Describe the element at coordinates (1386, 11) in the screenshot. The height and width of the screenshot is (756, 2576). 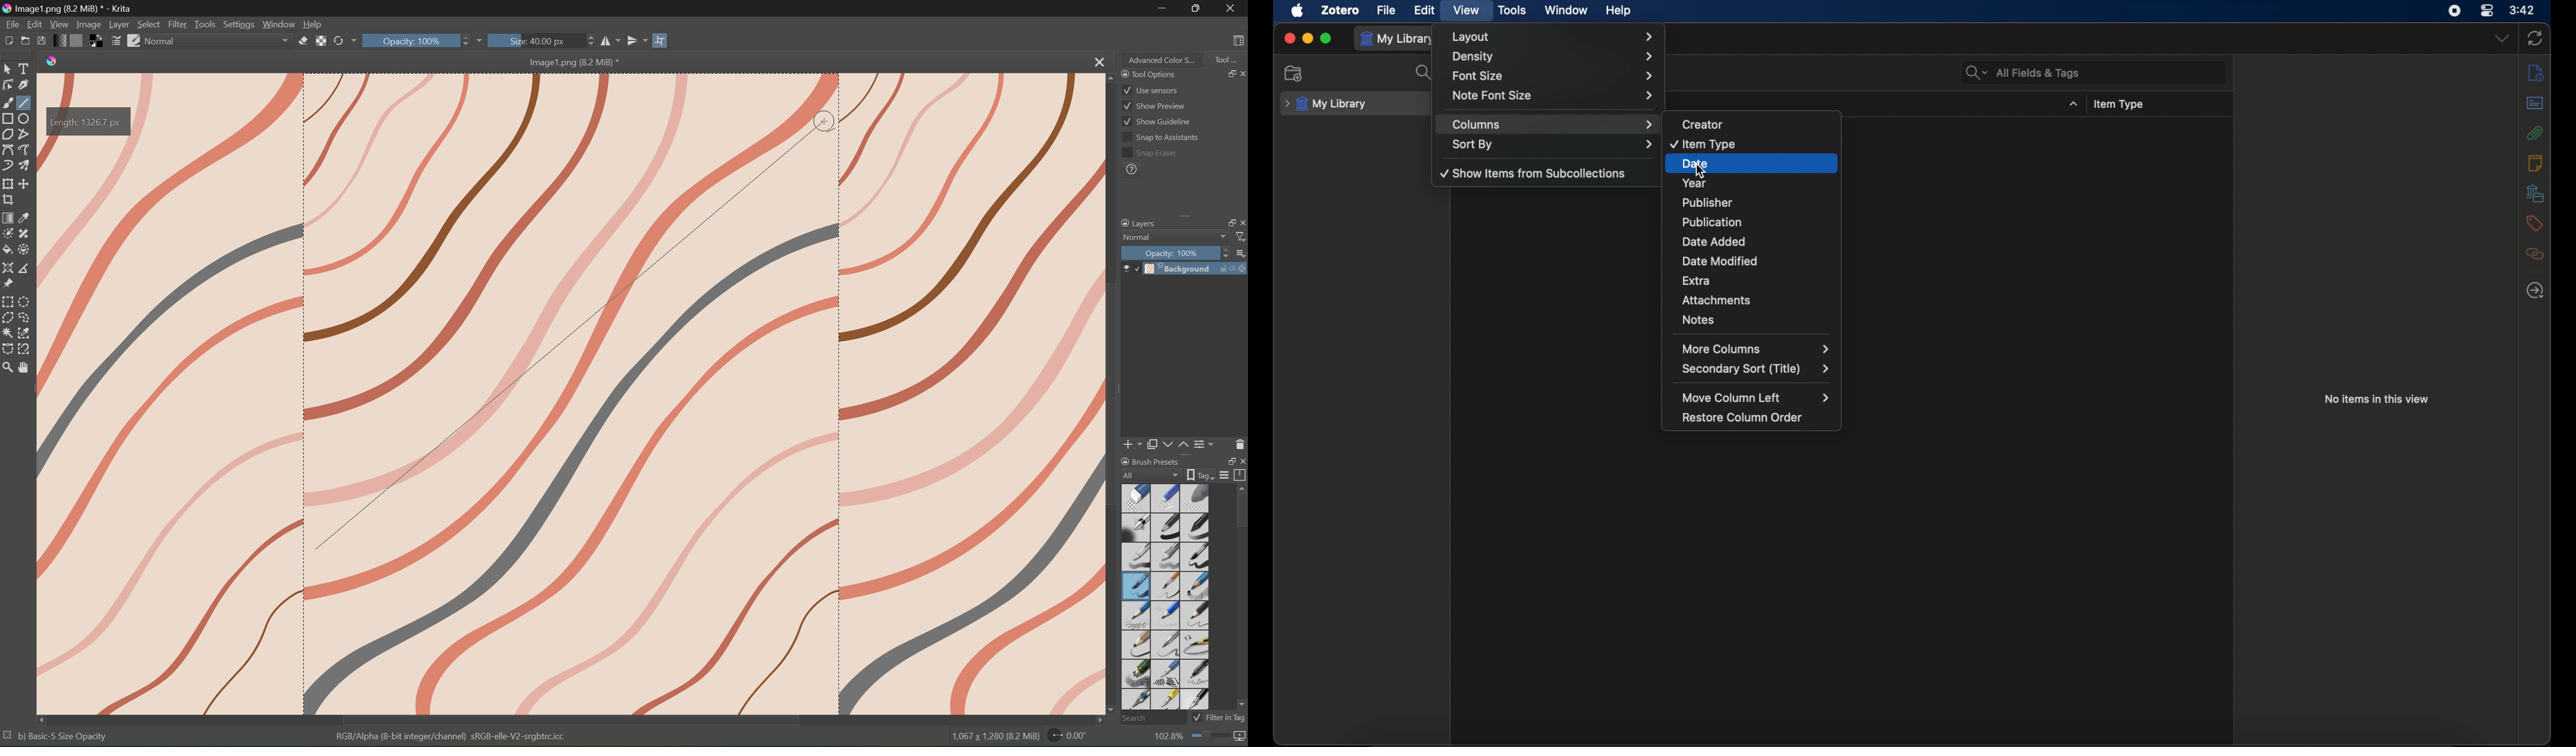
I see `file` at that location.